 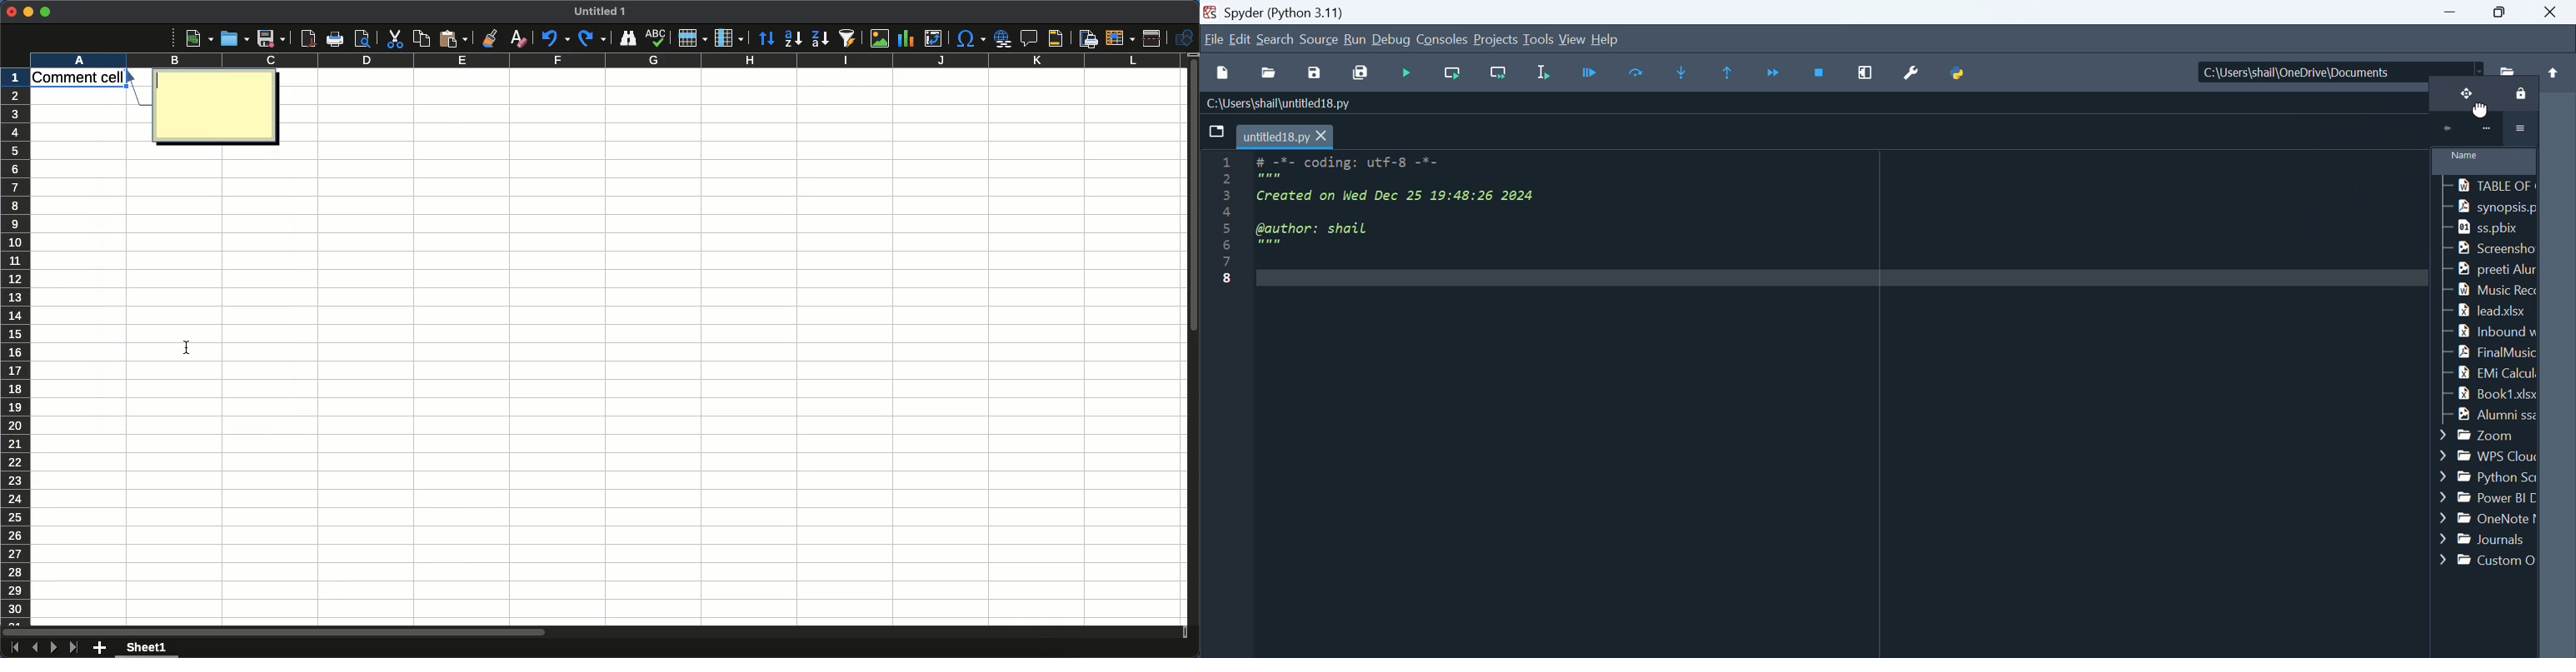 What do you see at coordinates (1186, 37) in the screenshot?
I see `Shapes` at bounding box center [1186, 37].